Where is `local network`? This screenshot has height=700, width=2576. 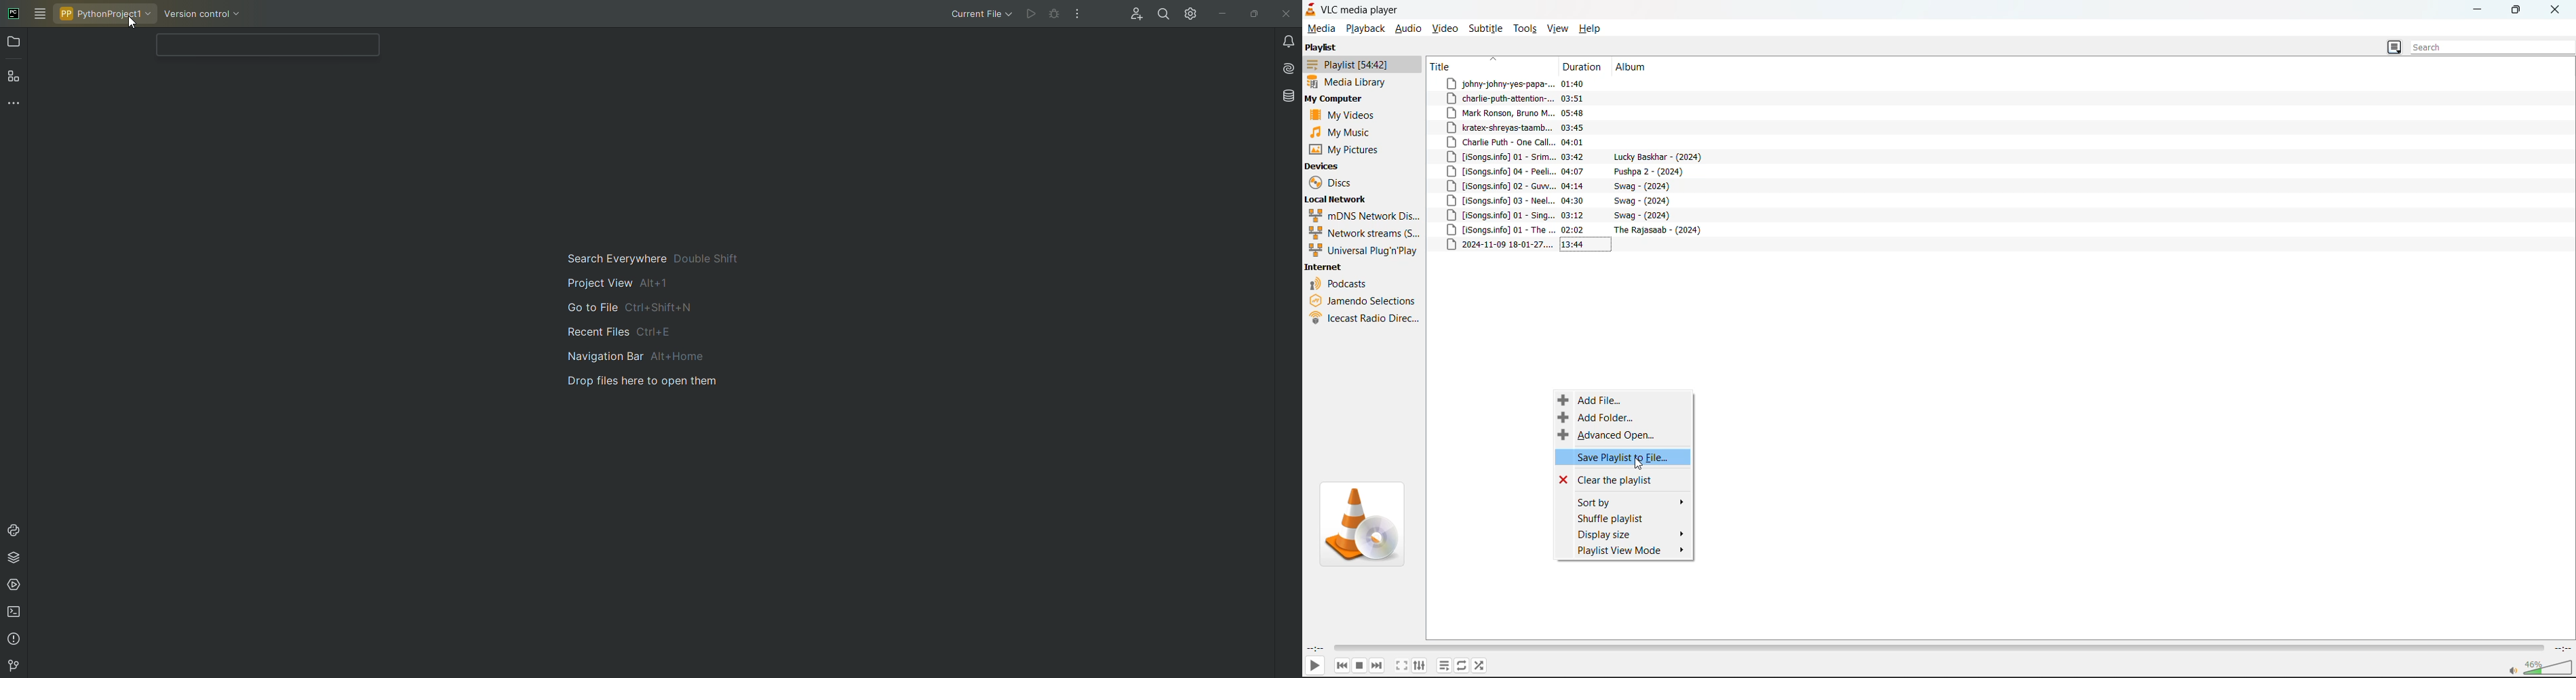 local network is located at coordinates (1337, 198).